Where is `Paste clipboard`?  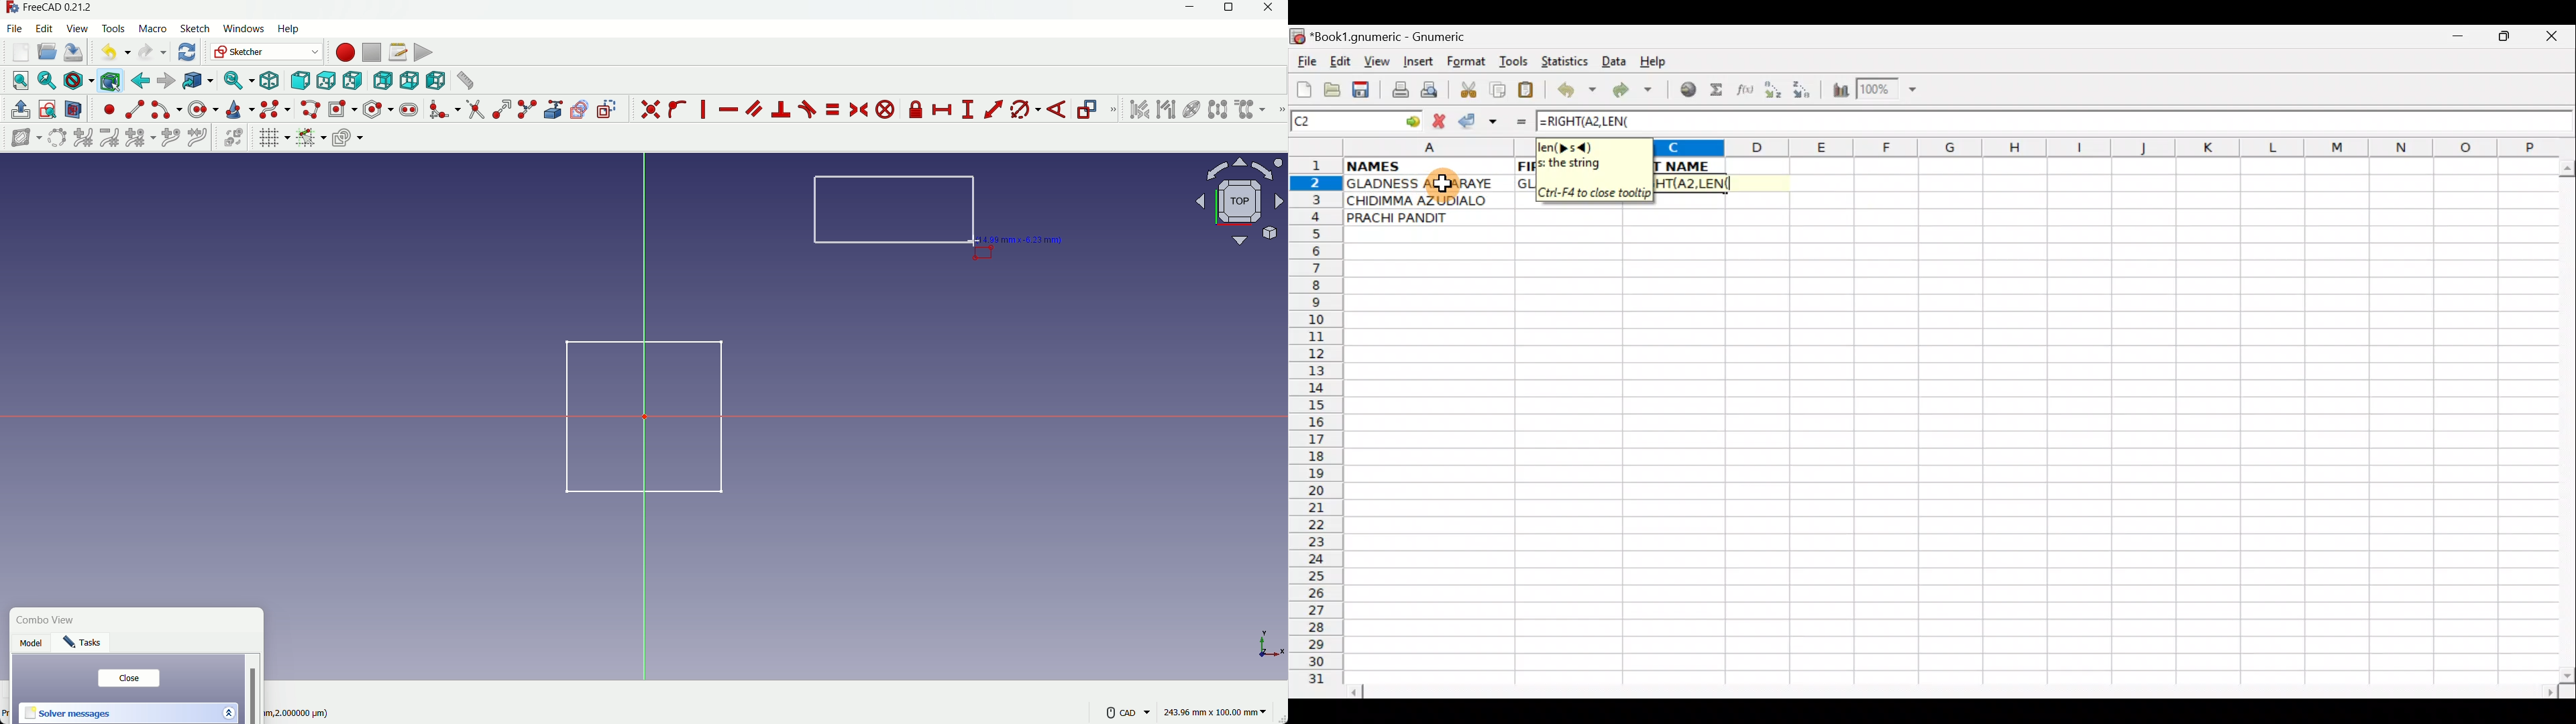
Paste clipboard is located at coordinates (1530, 92).